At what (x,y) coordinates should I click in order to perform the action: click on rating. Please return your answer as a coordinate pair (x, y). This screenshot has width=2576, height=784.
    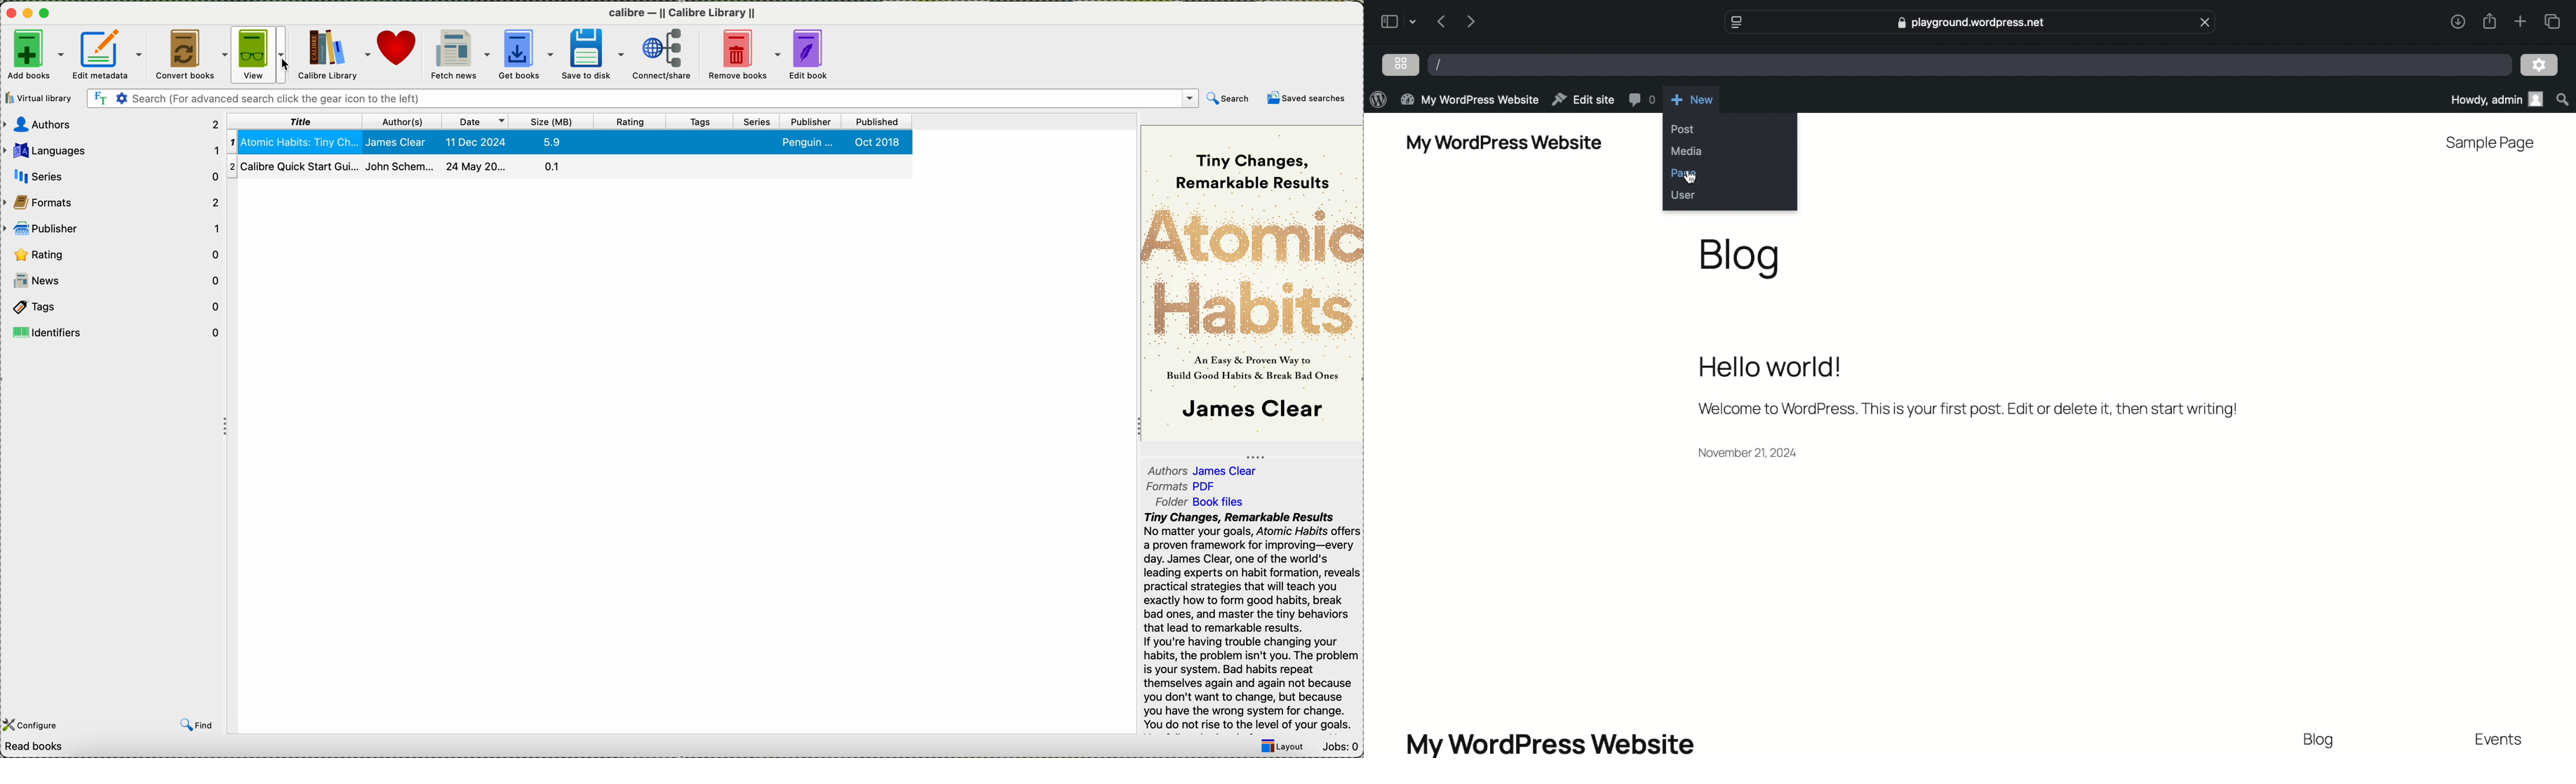
    Looking at the image, I should click on (112, 253).